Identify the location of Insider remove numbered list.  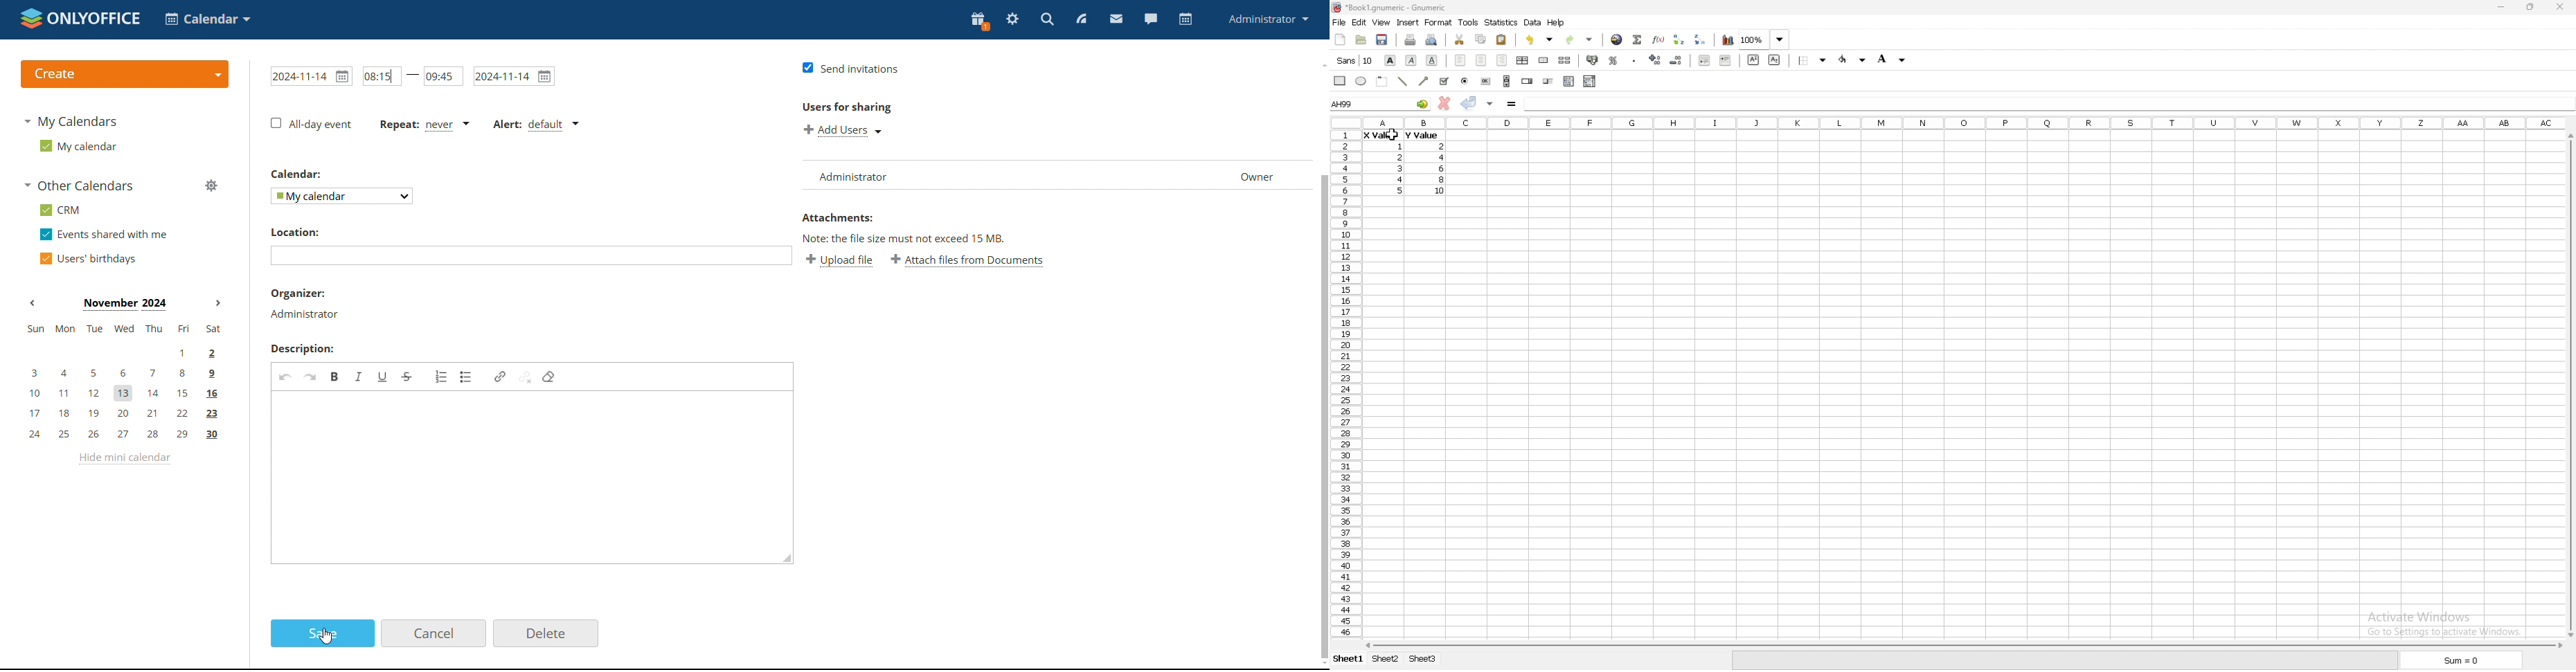
(442, 377).